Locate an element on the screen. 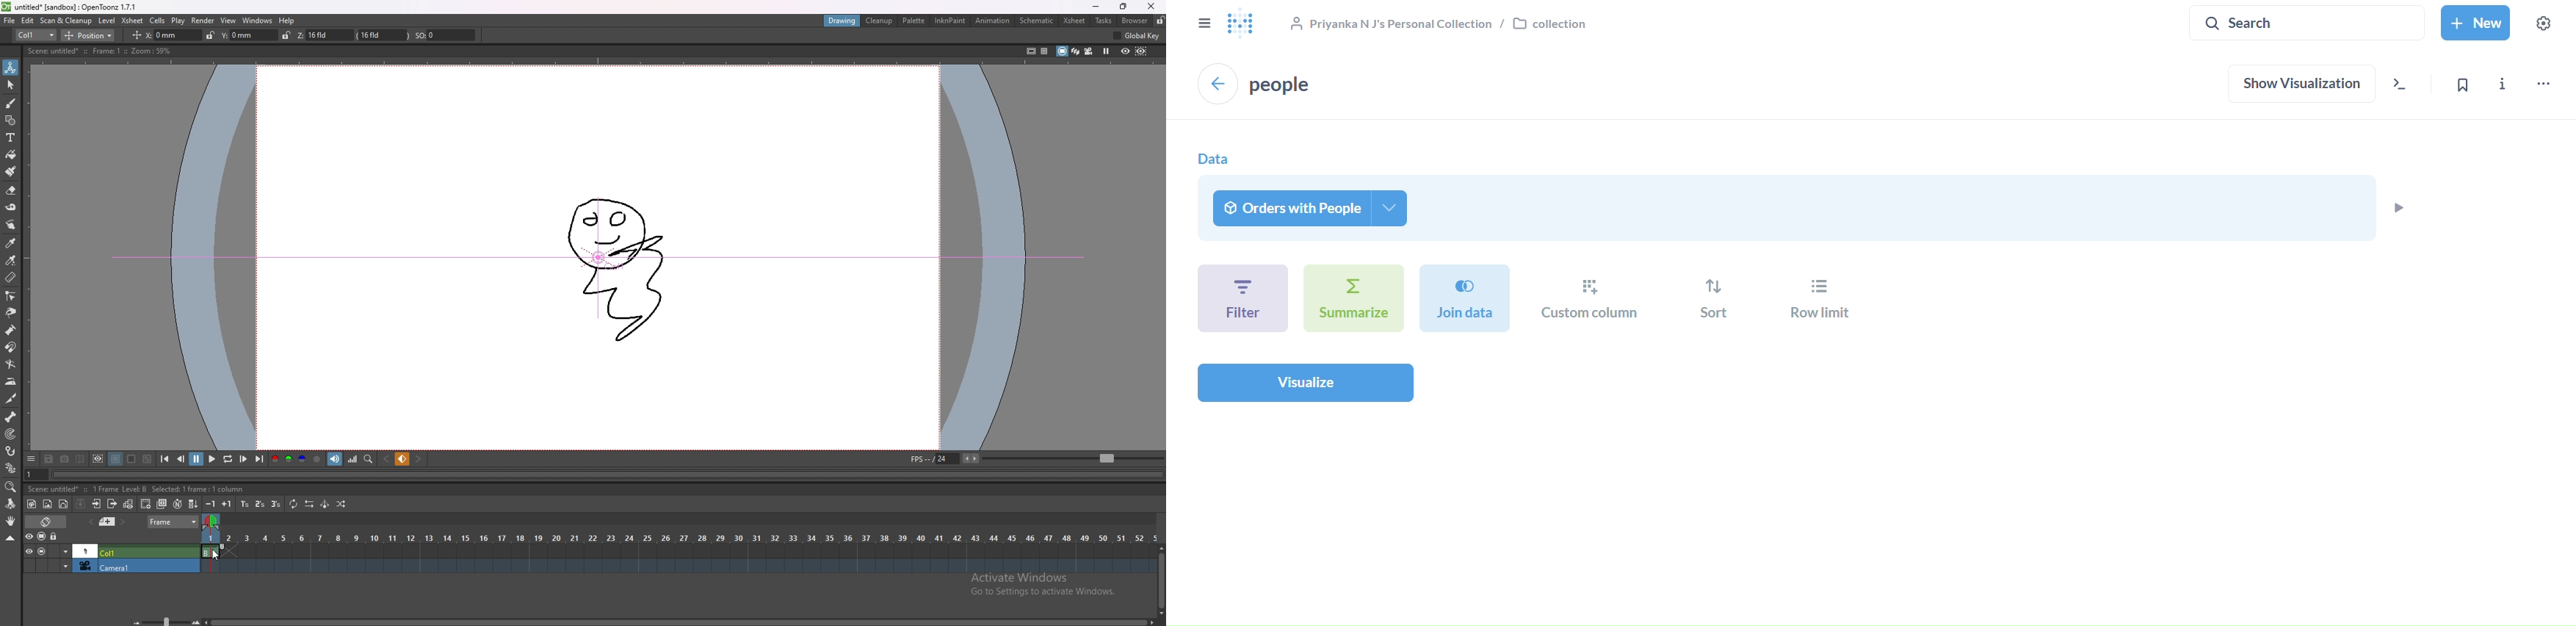 This screenshot has width=2576, height=644. palette is located at coordinates (914, 20).